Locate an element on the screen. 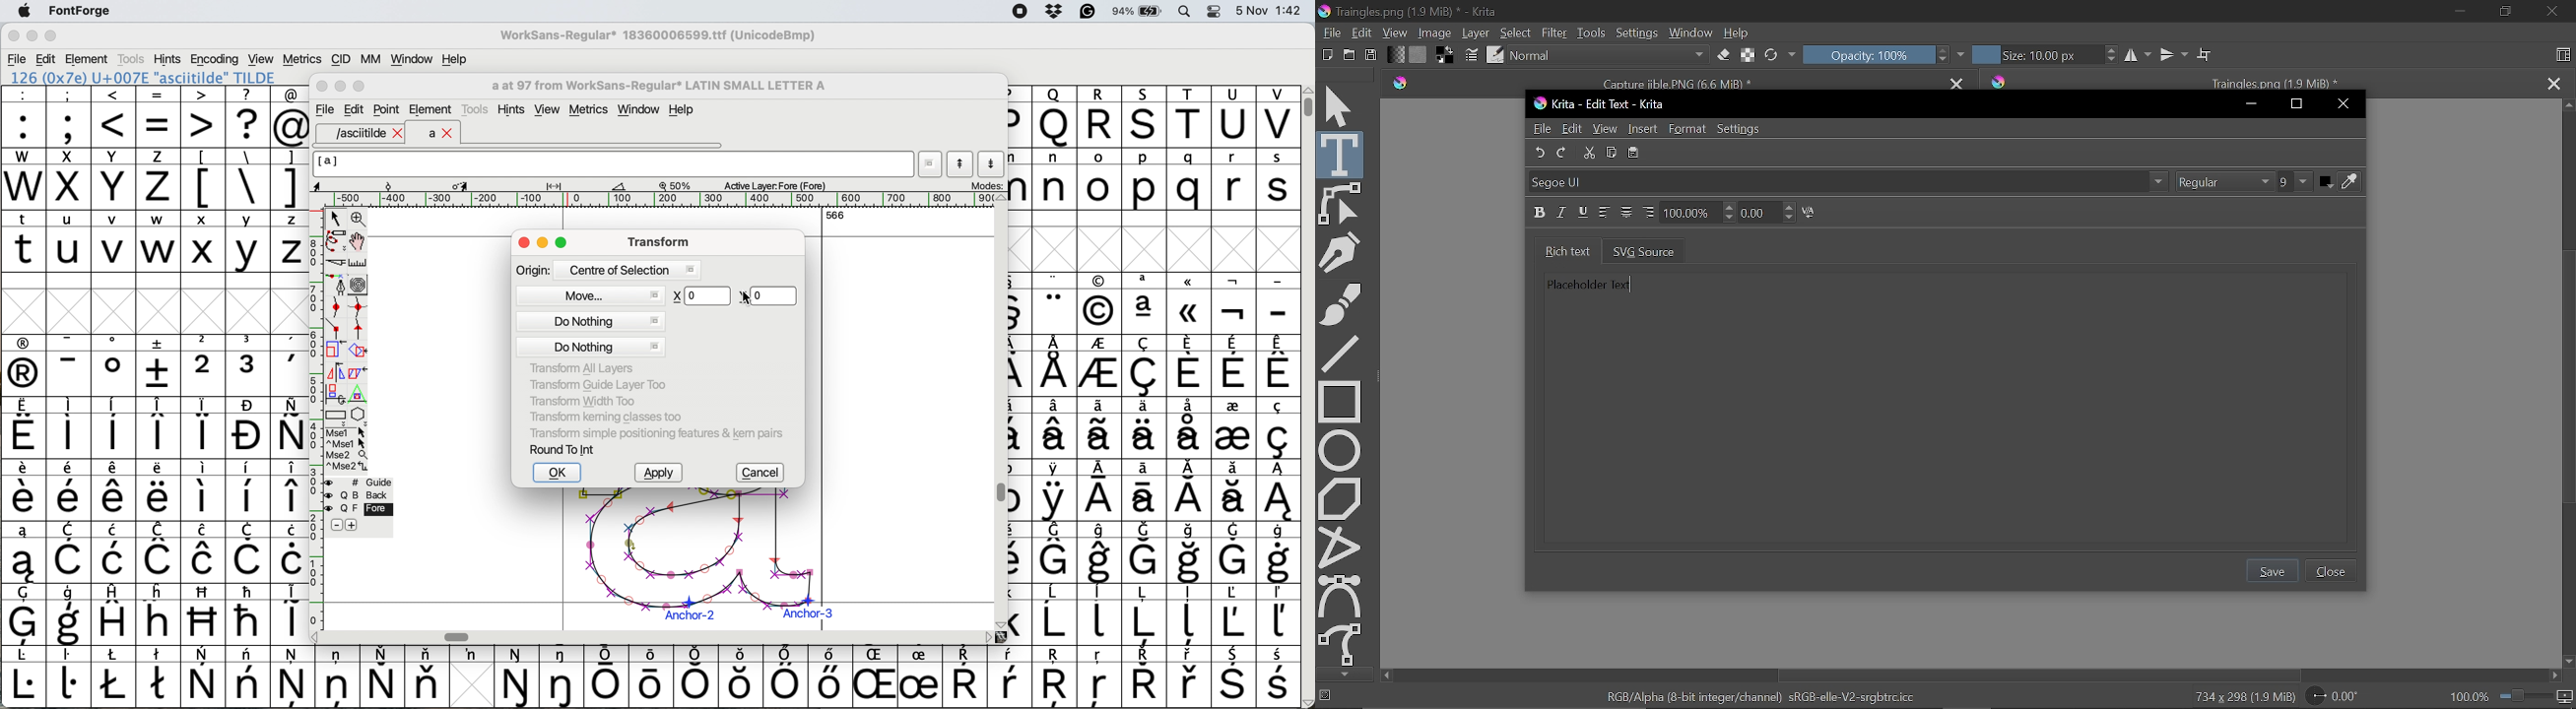 The image size is (2576, 728). dropbox is located at coordinates (1052, 11).